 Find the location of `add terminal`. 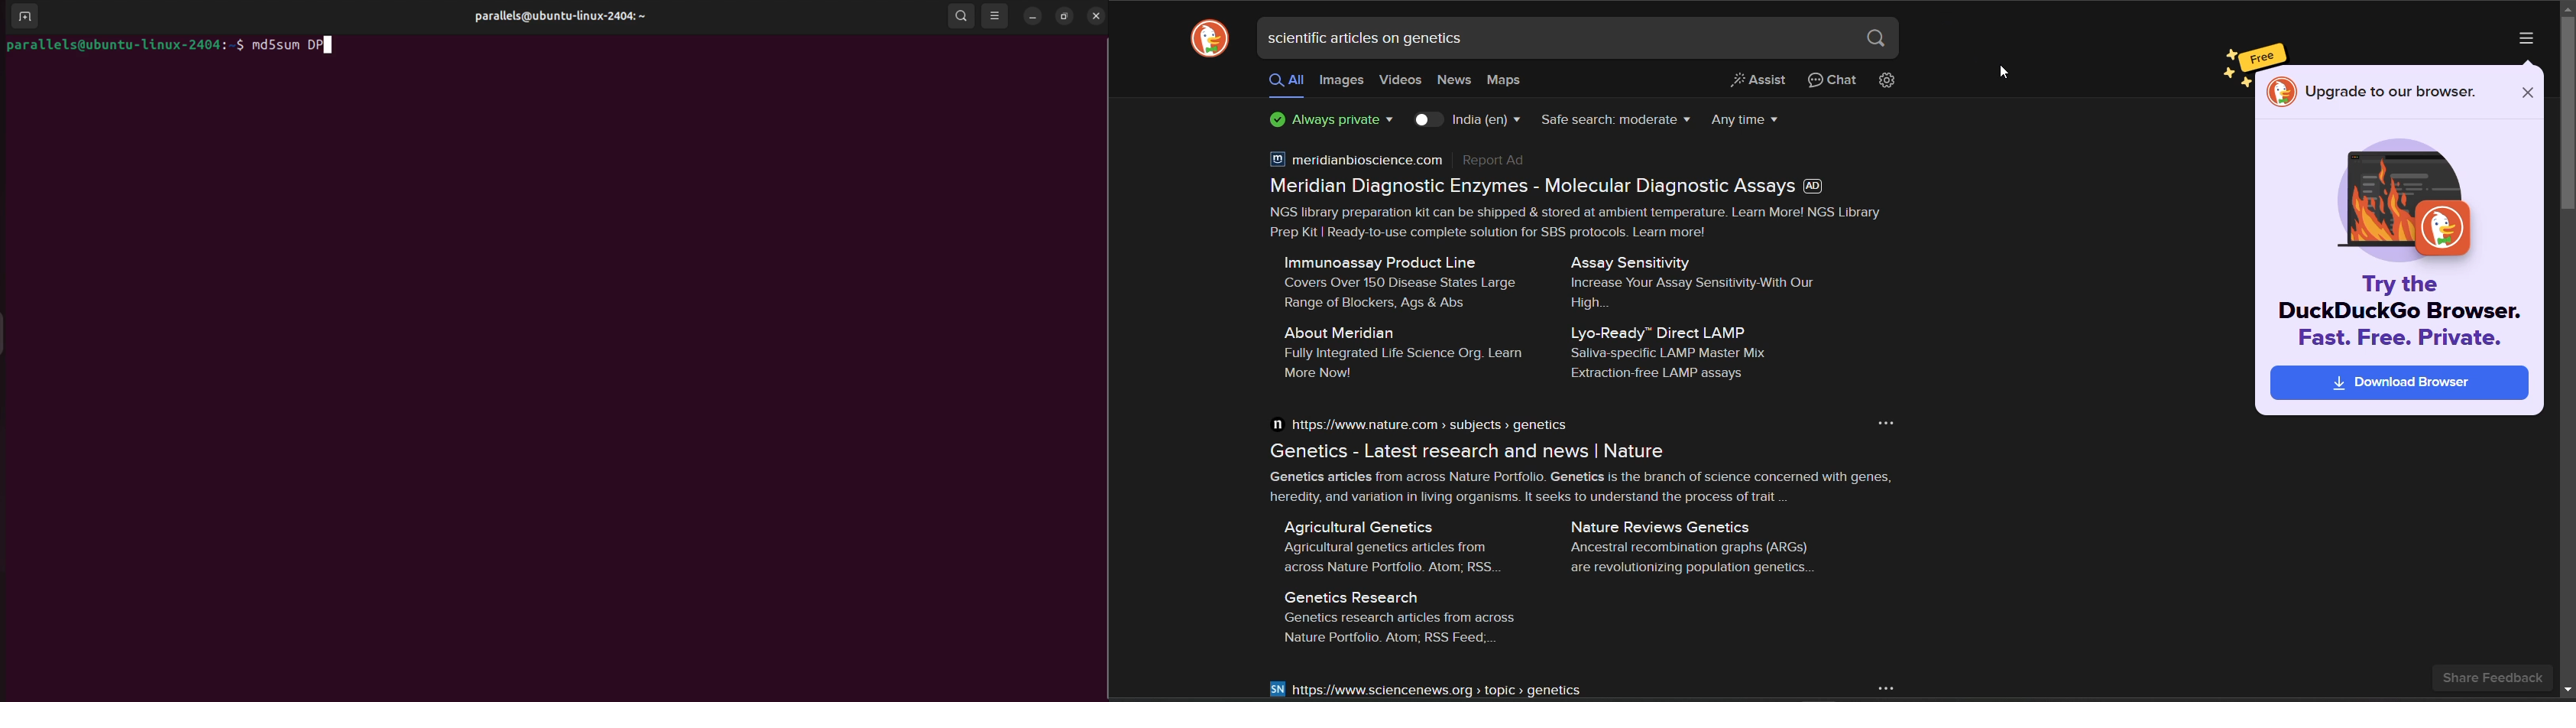

add terminal is located at coordinates (23, 17).